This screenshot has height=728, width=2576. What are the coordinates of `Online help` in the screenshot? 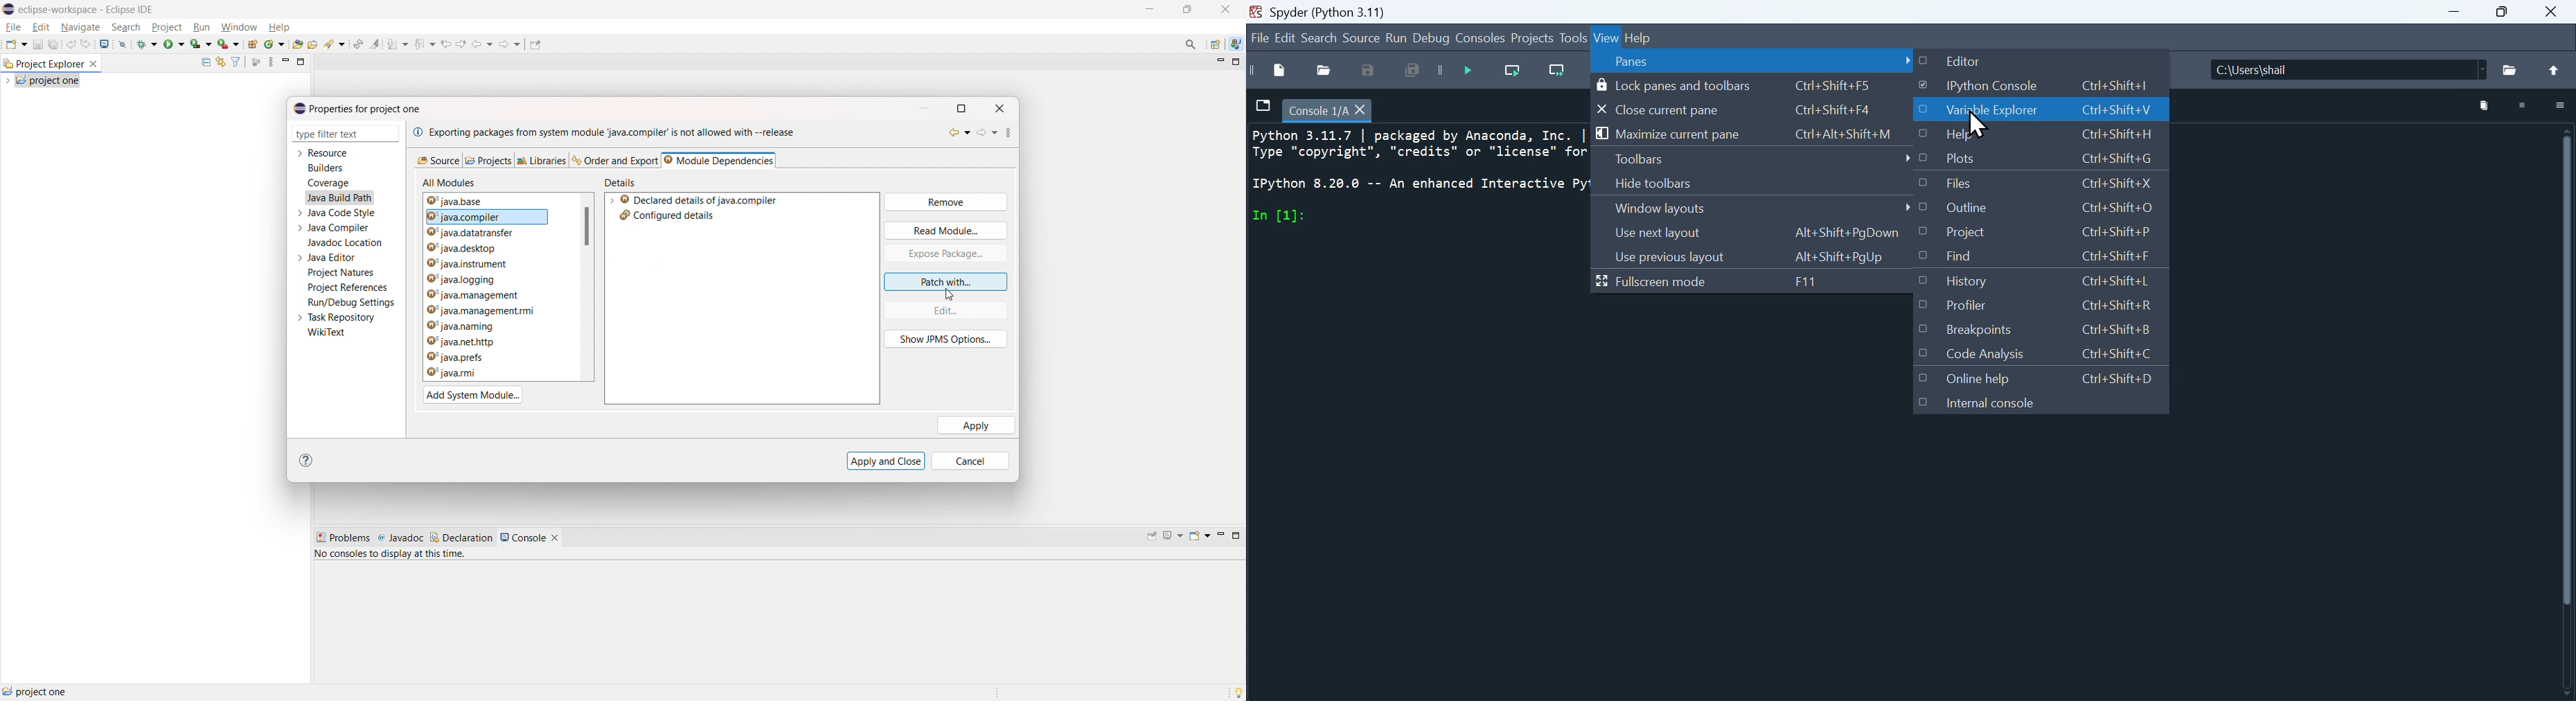 It's located at (2041, 378).